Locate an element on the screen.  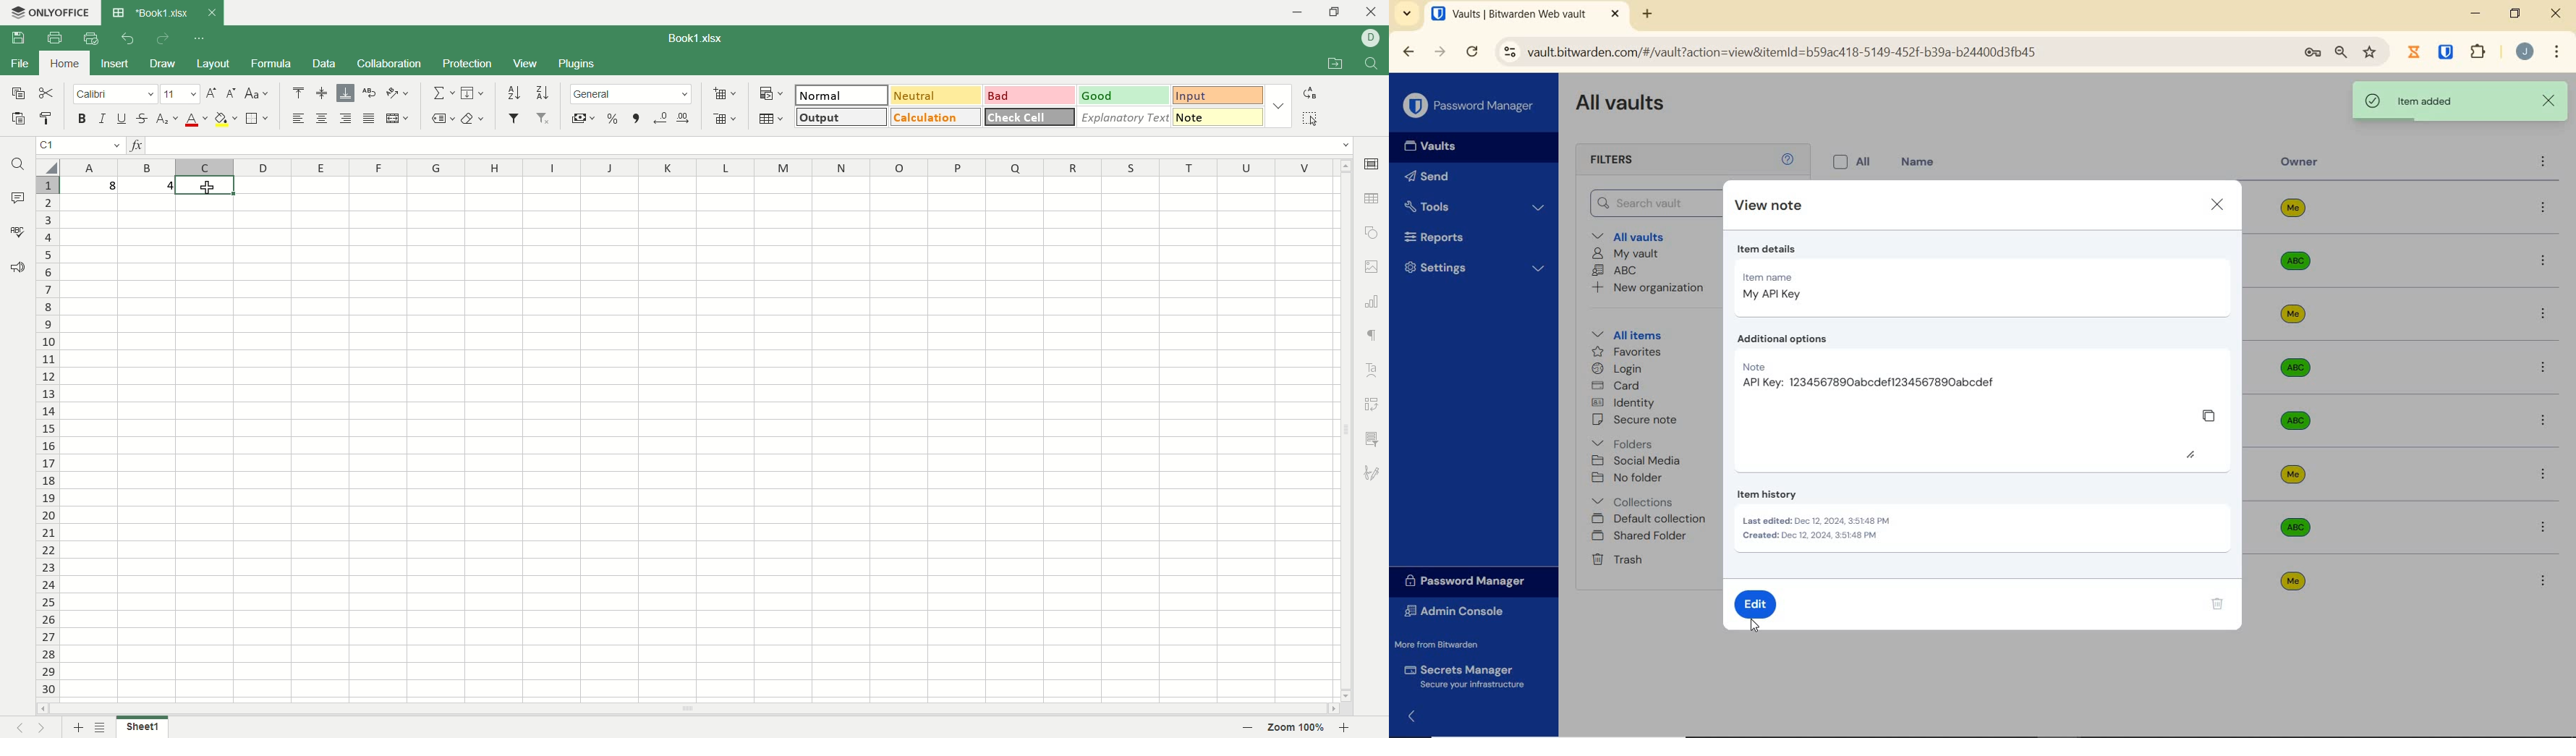
Item Added is located at coordinates (2437, 101).